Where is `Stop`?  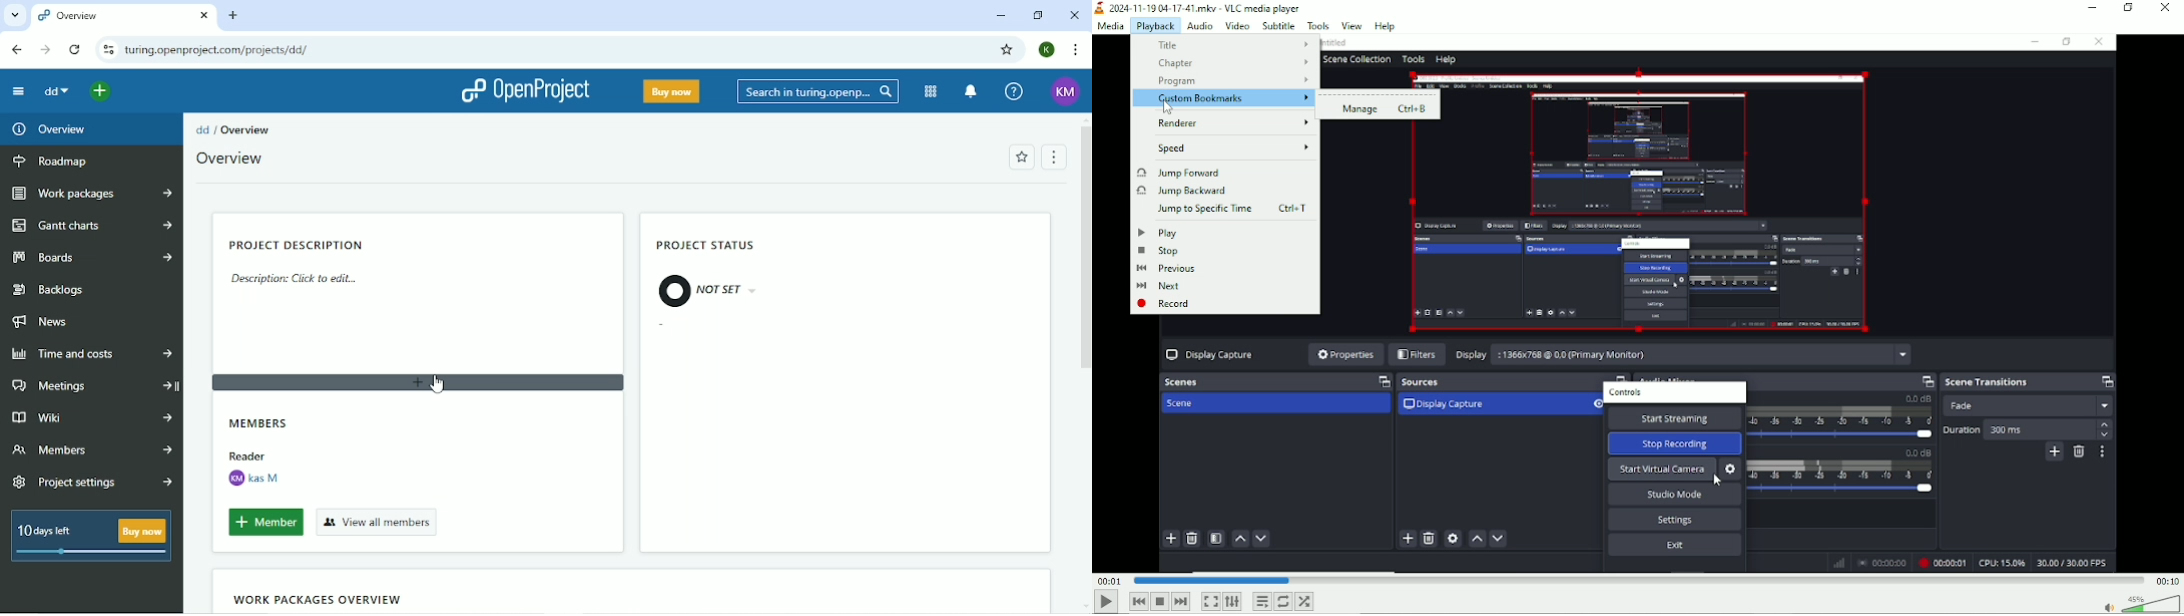
Stop is located at coordinates (1158, 251).